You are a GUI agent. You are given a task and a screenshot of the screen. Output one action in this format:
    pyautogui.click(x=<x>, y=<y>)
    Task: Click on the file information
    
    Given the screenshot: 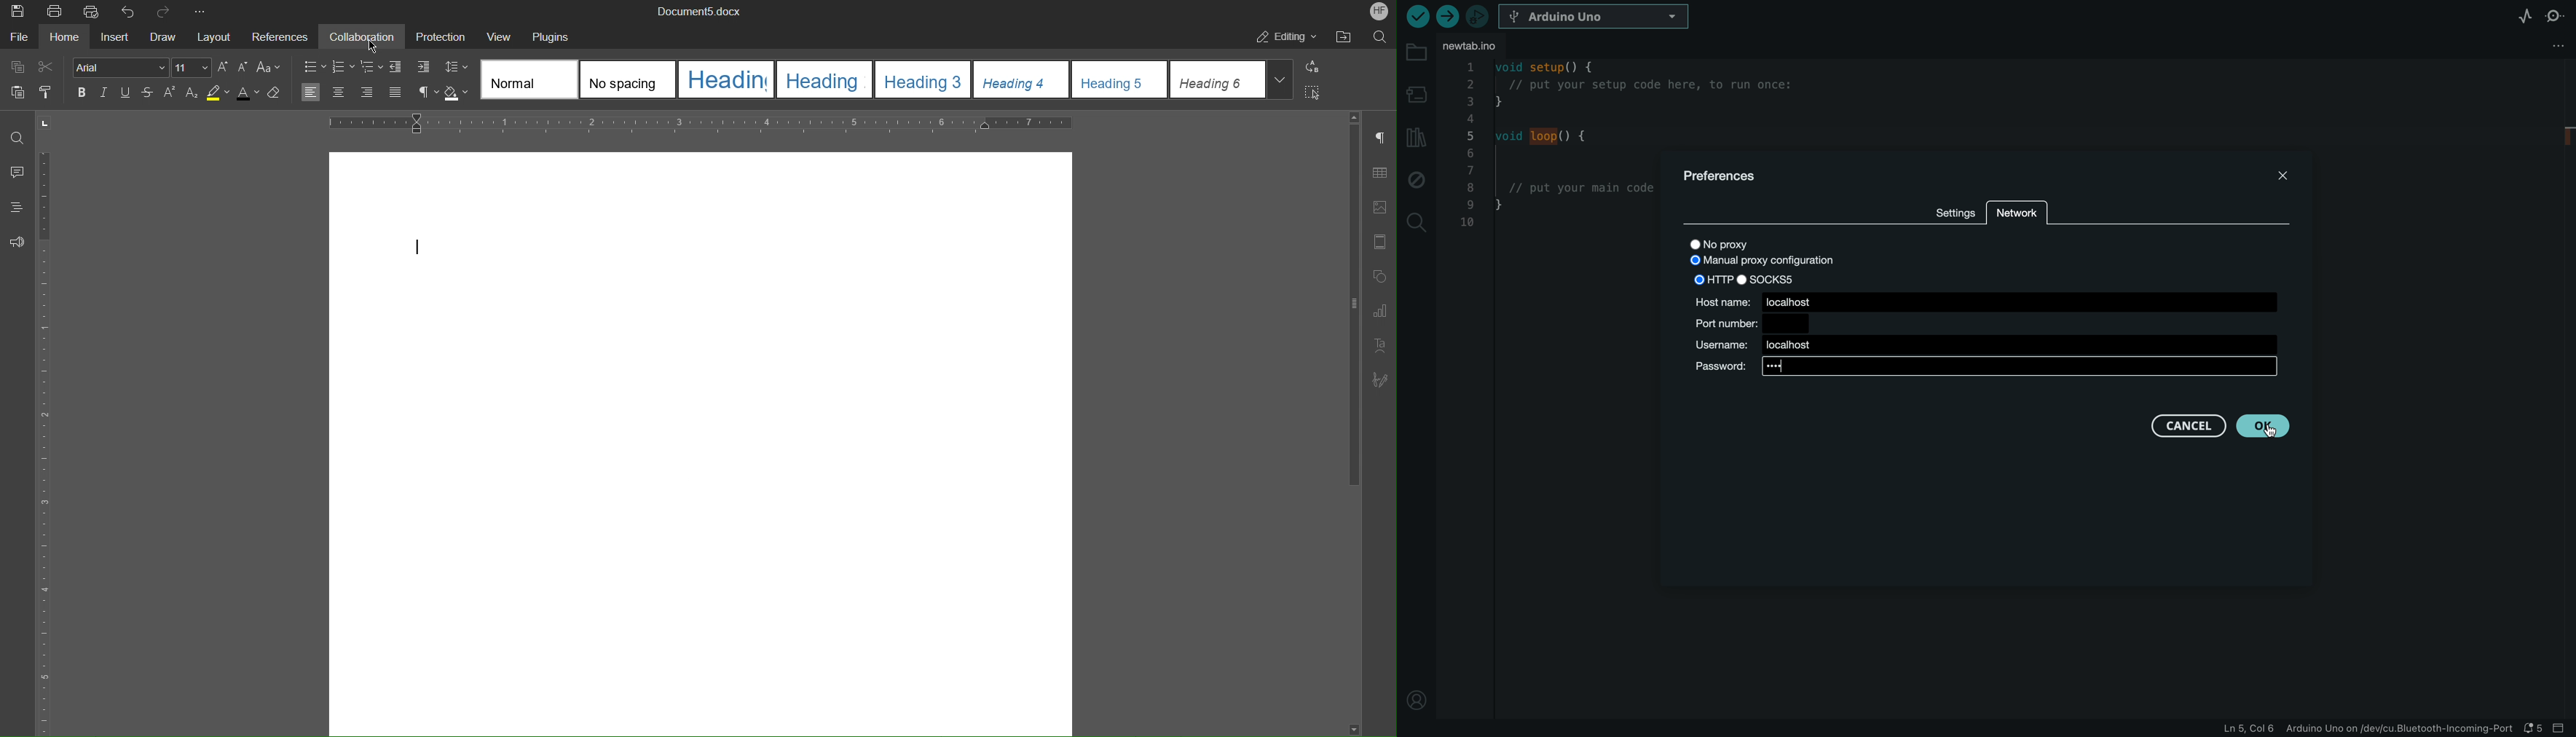 What is the action you would take?
    pyautogui.click(x=2369, y=729)
    